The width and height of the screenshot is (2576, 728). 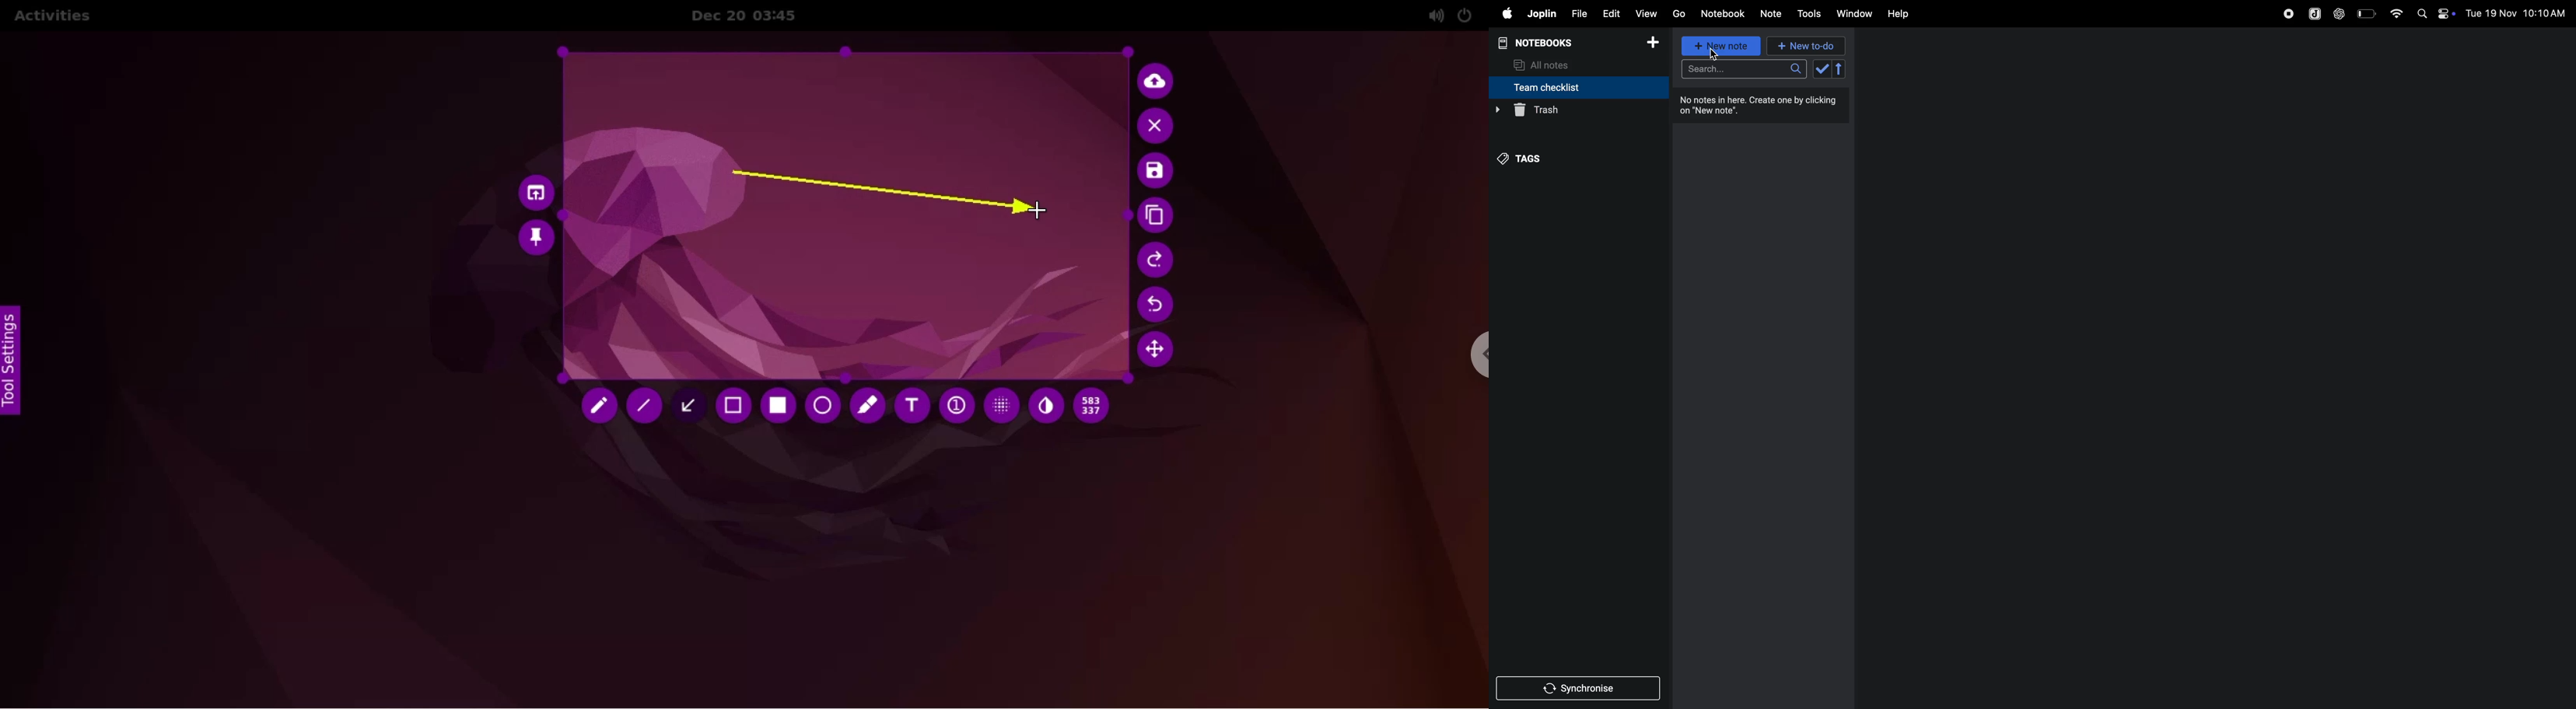 What do you see at coordinates (1775, 12) in the screenshot?
I see `note` at bounding box center [1775, 12].